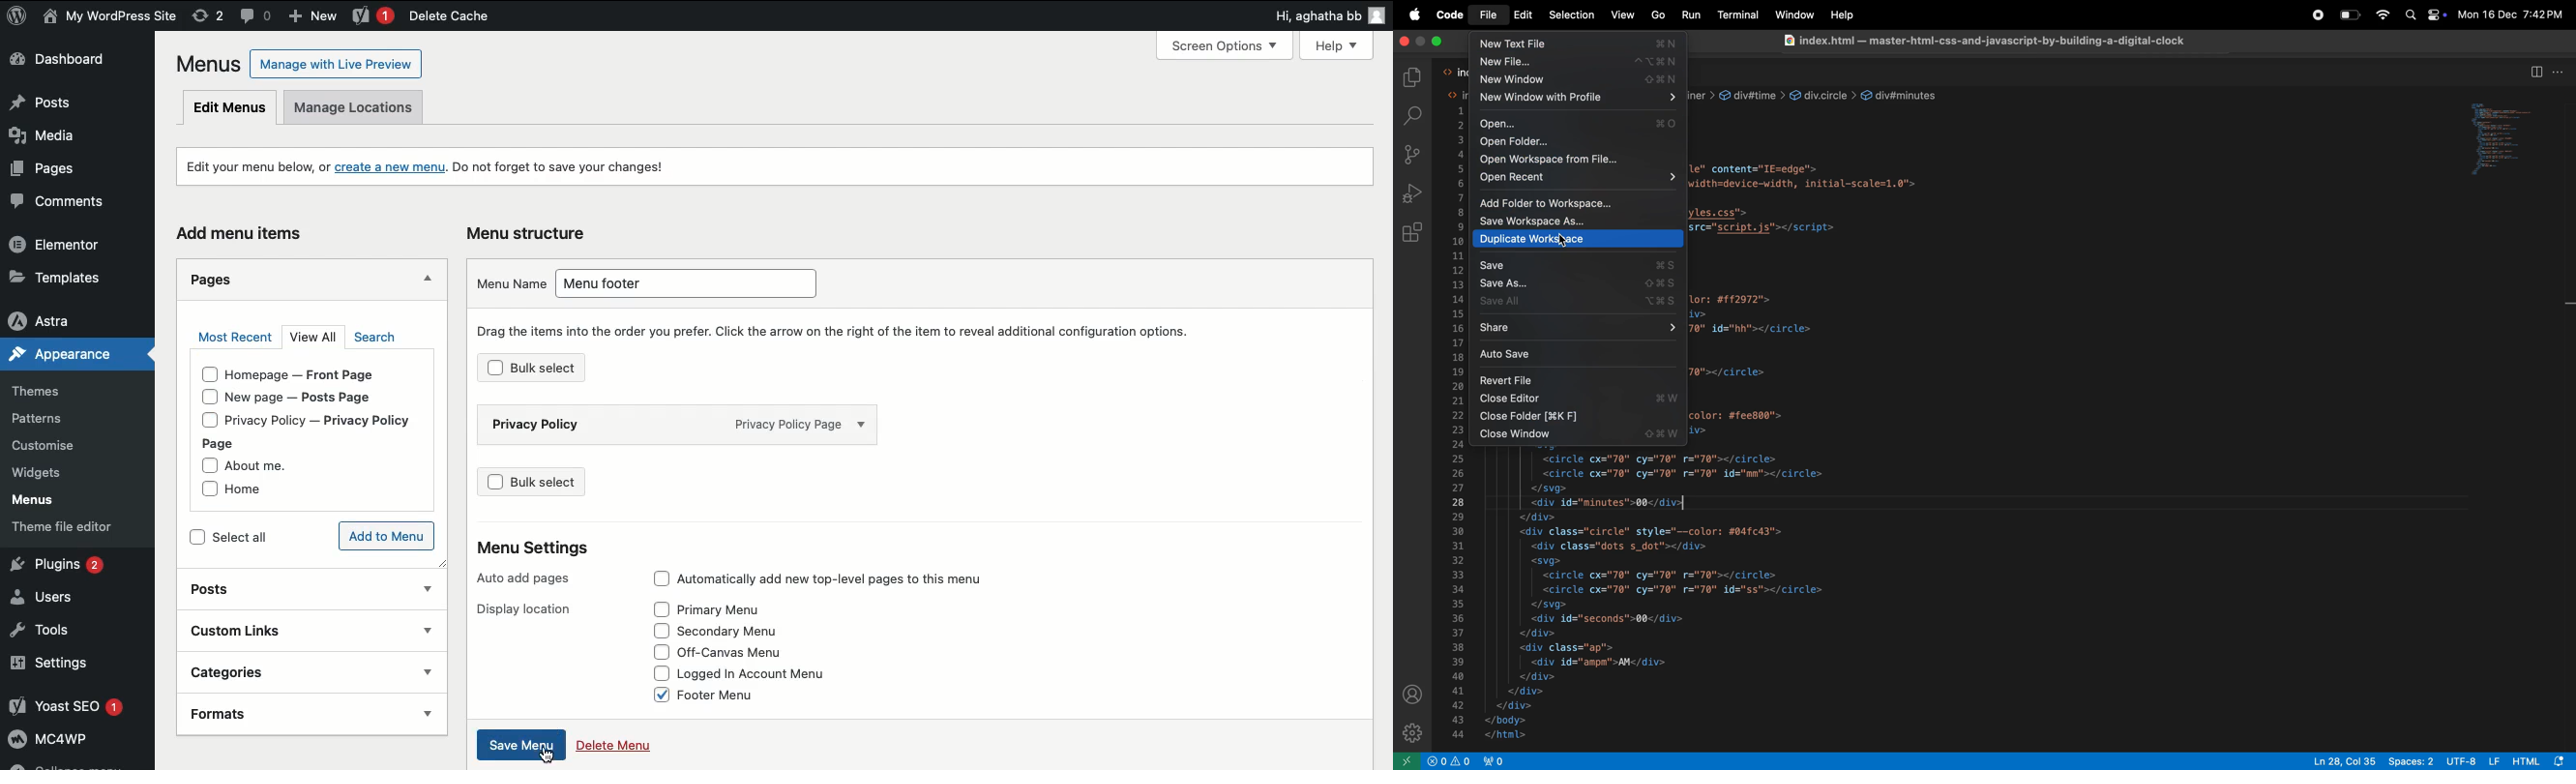  What do you see at coordinates (1576, 98) in the screenshot?
I see `new window with profile` at bounding box center [1576, 98].